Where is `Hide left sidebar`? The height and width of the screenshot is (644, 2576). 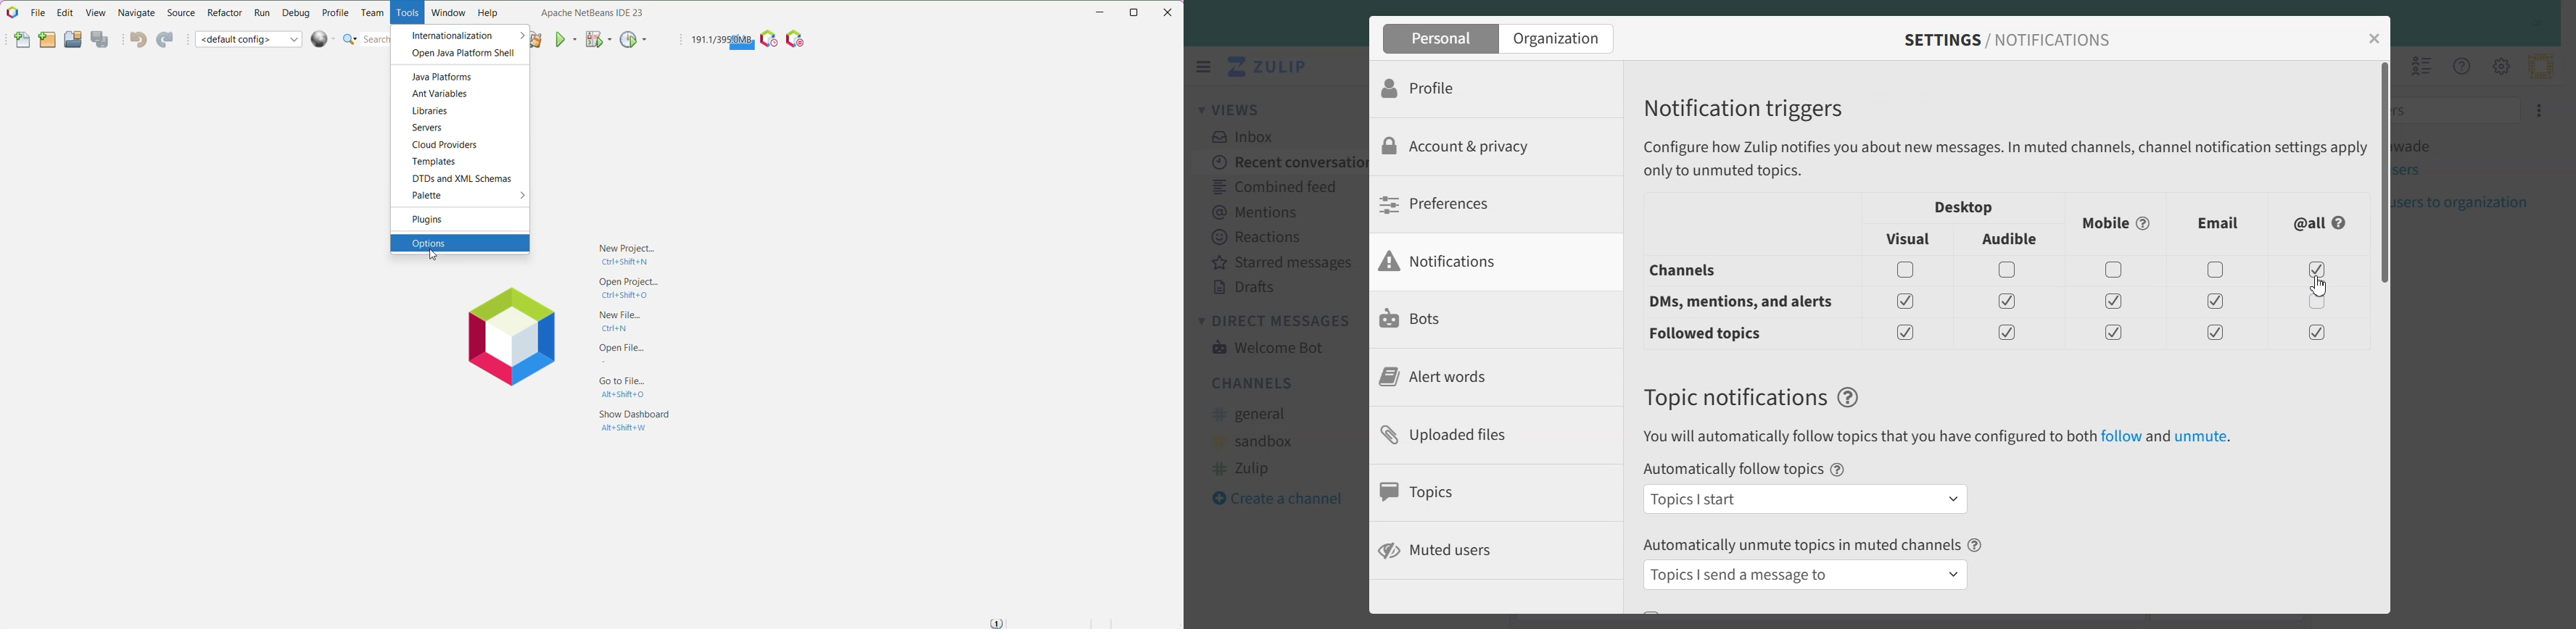 Hide left sidebar is located at coordinates (1203, 67).